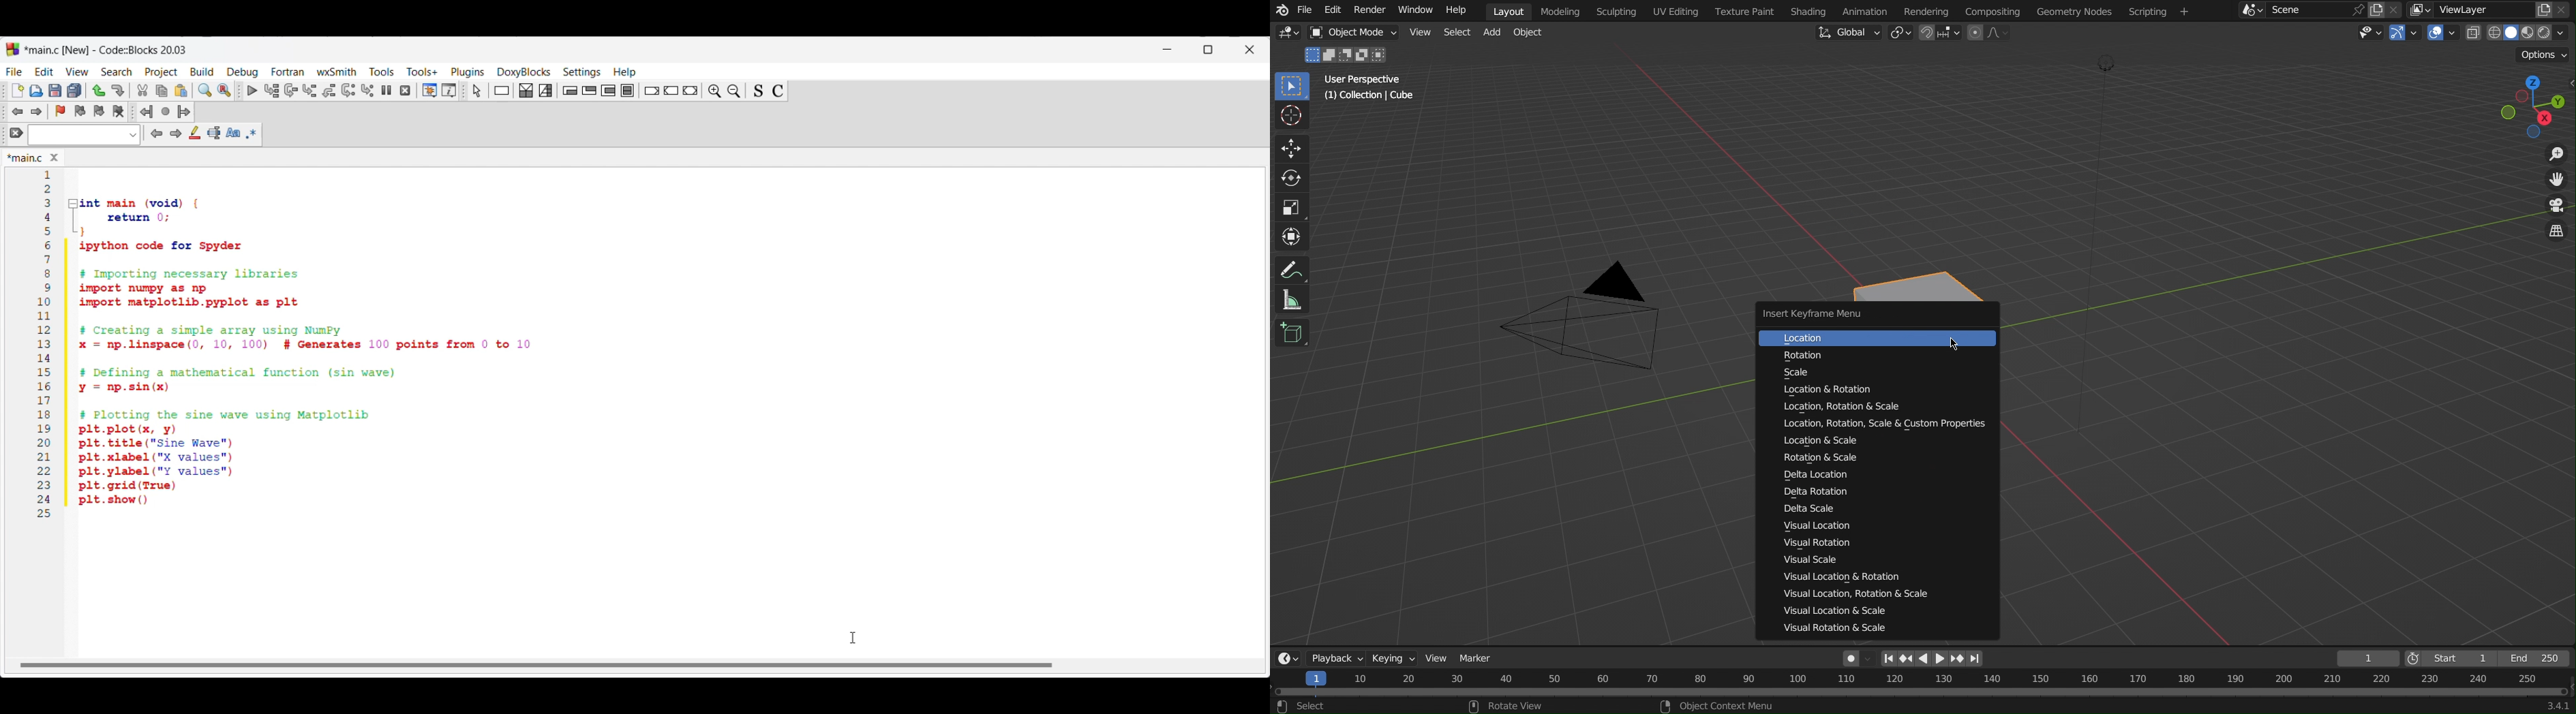 The image size is (2576, 728). Describe the element at coordinates (60, 111) in the screenshot. I see `Toggle bookmarks` at that location.